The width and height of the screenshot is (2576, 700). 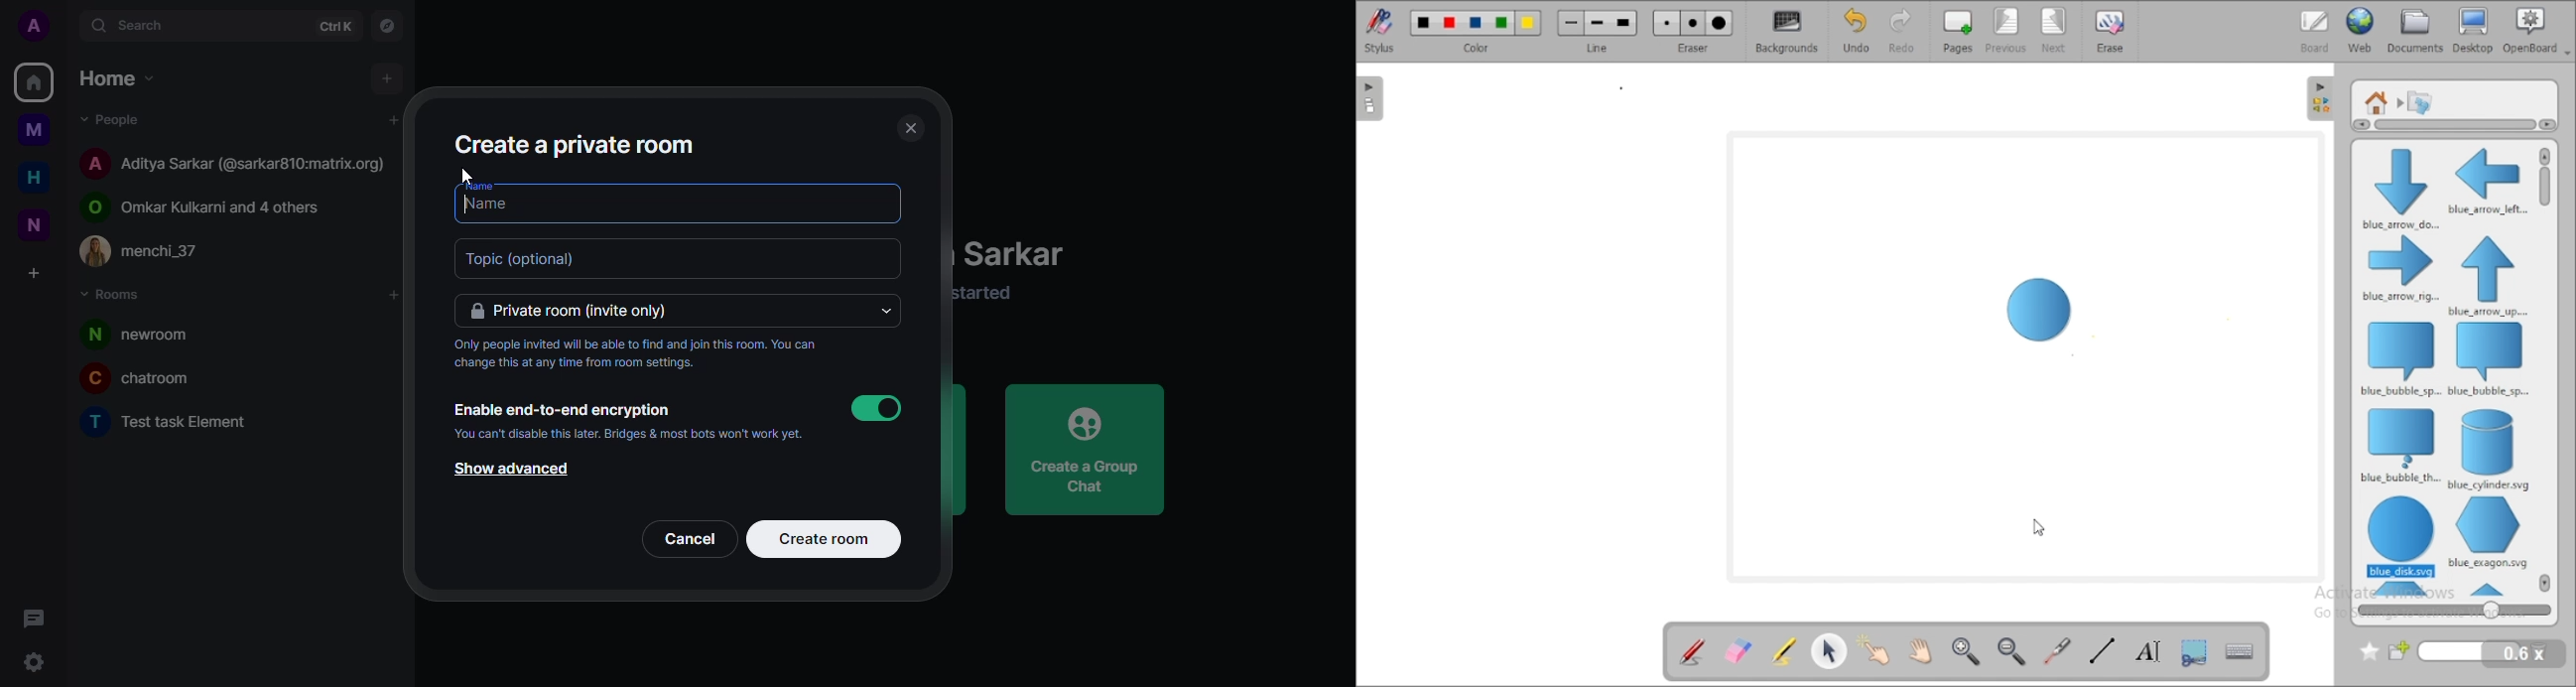 I want to click on search, so click(x=154, y=25).